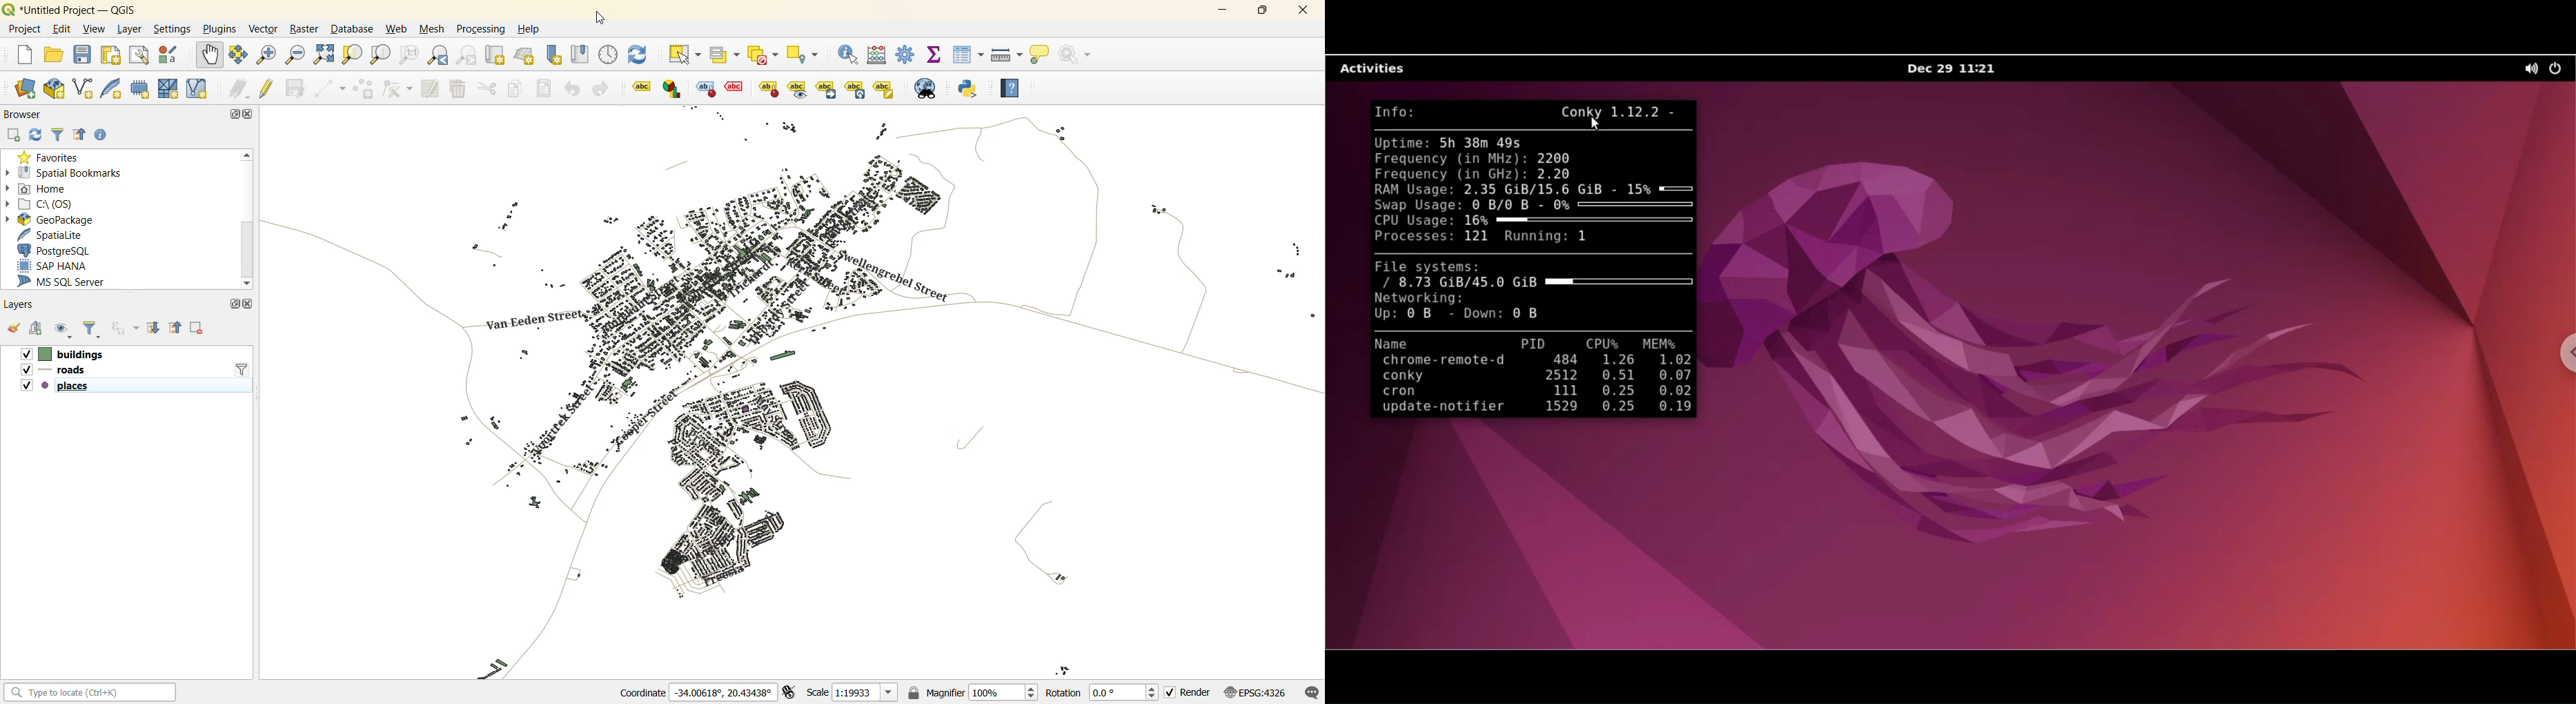  Describe the element at coordinates (805, 55) in the screenshot. I see `select location` at that location.